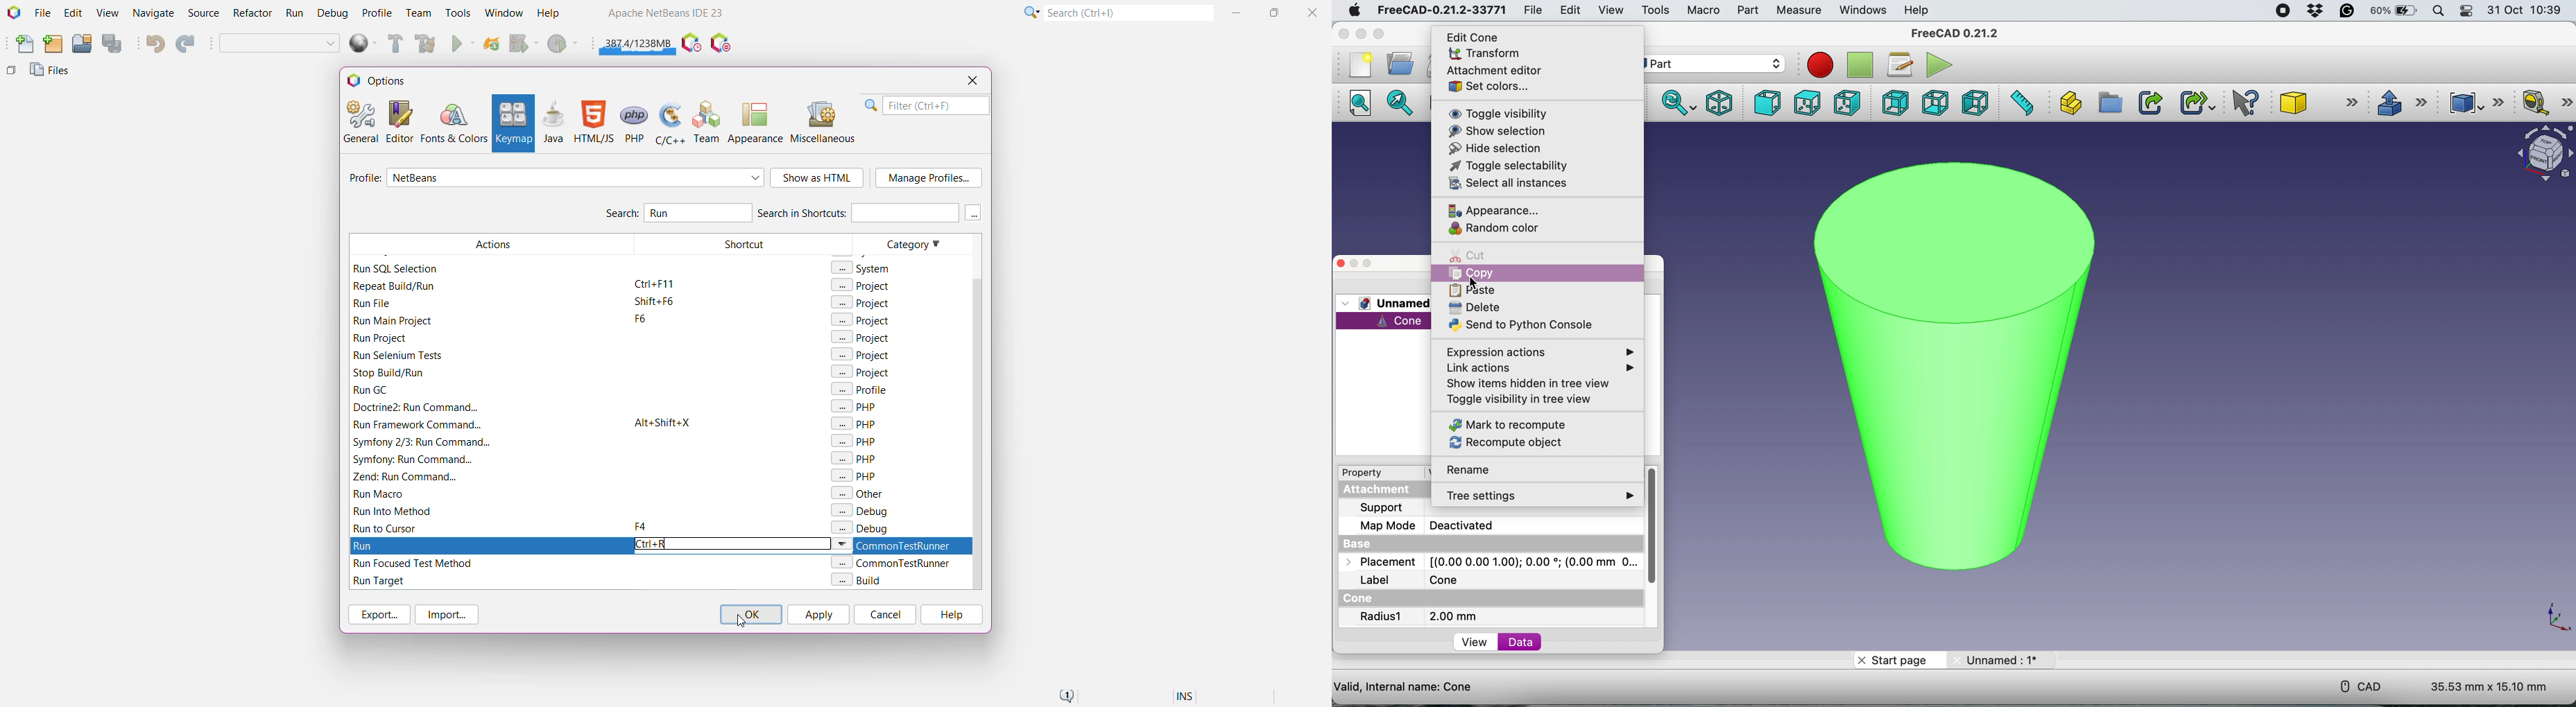  What do you see at coordinates (2544, 104) in the screenshot?
I see `mesure linear` at bounding box center [2544, 104].